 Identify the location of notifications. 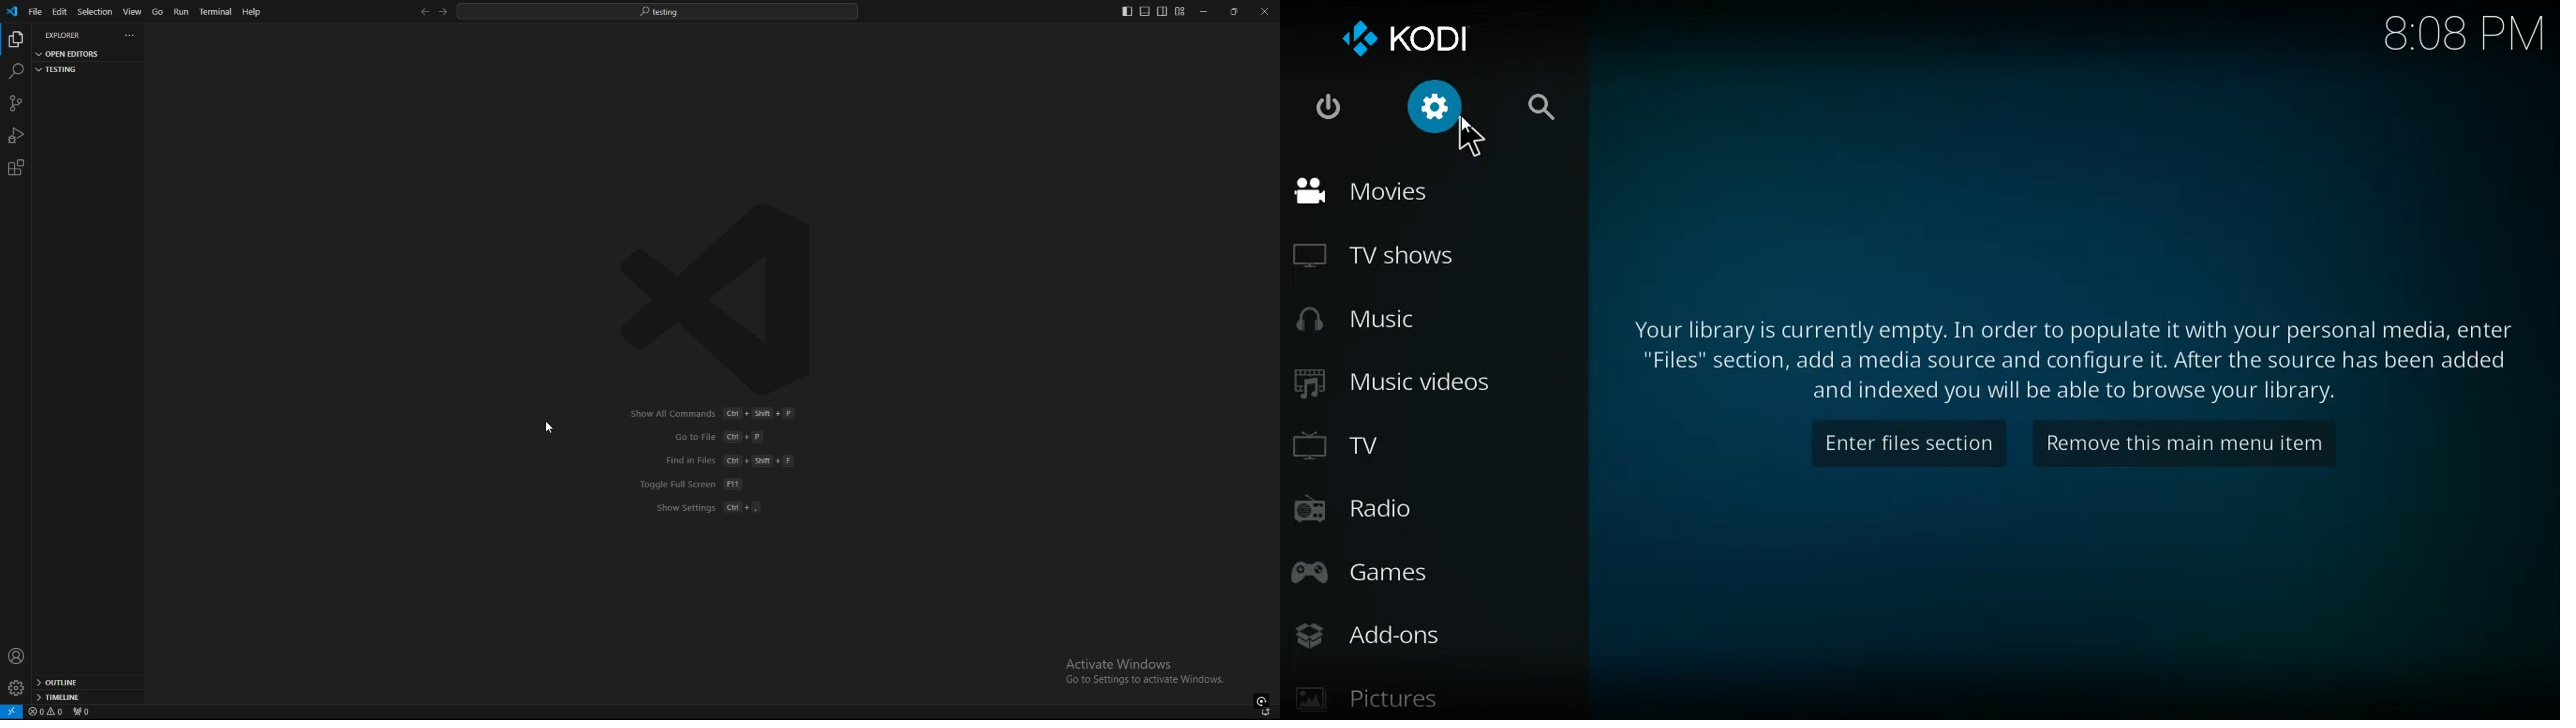
(1267, 713).